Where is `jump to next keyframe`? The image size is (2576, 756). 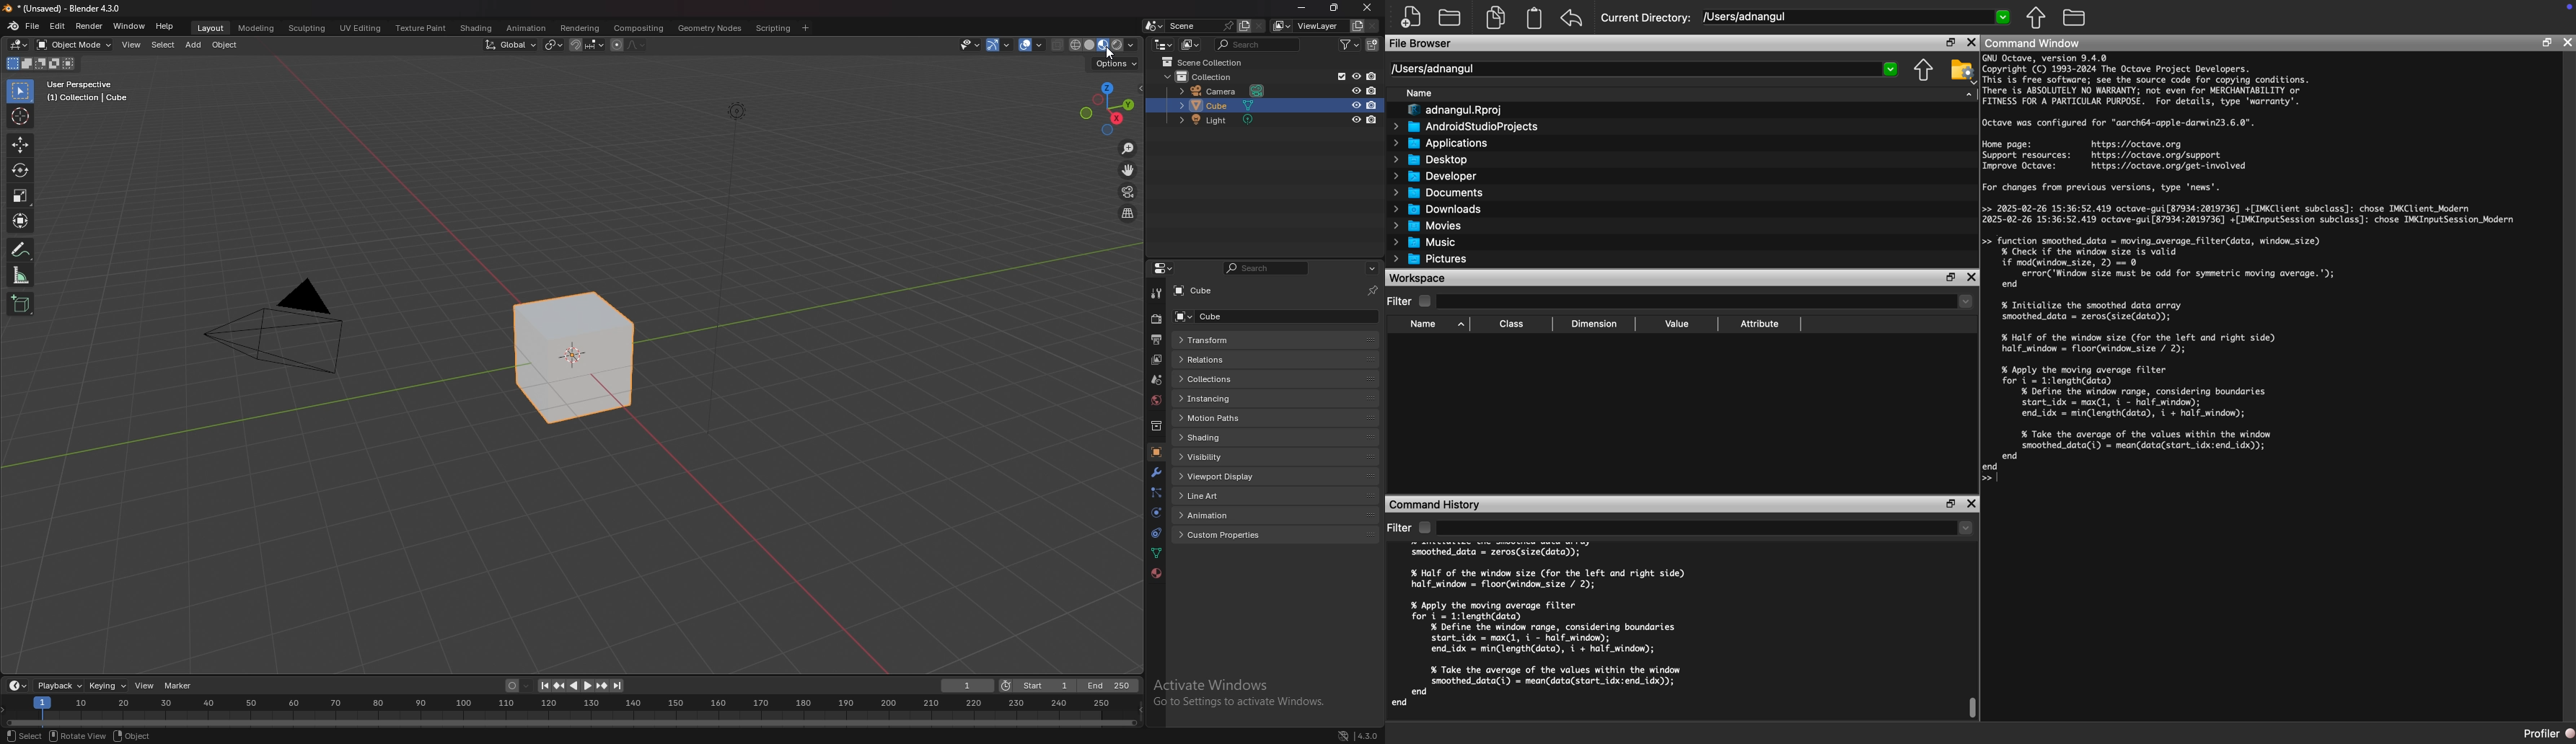 jump to next keyframe is located at coordinates (601, 686).